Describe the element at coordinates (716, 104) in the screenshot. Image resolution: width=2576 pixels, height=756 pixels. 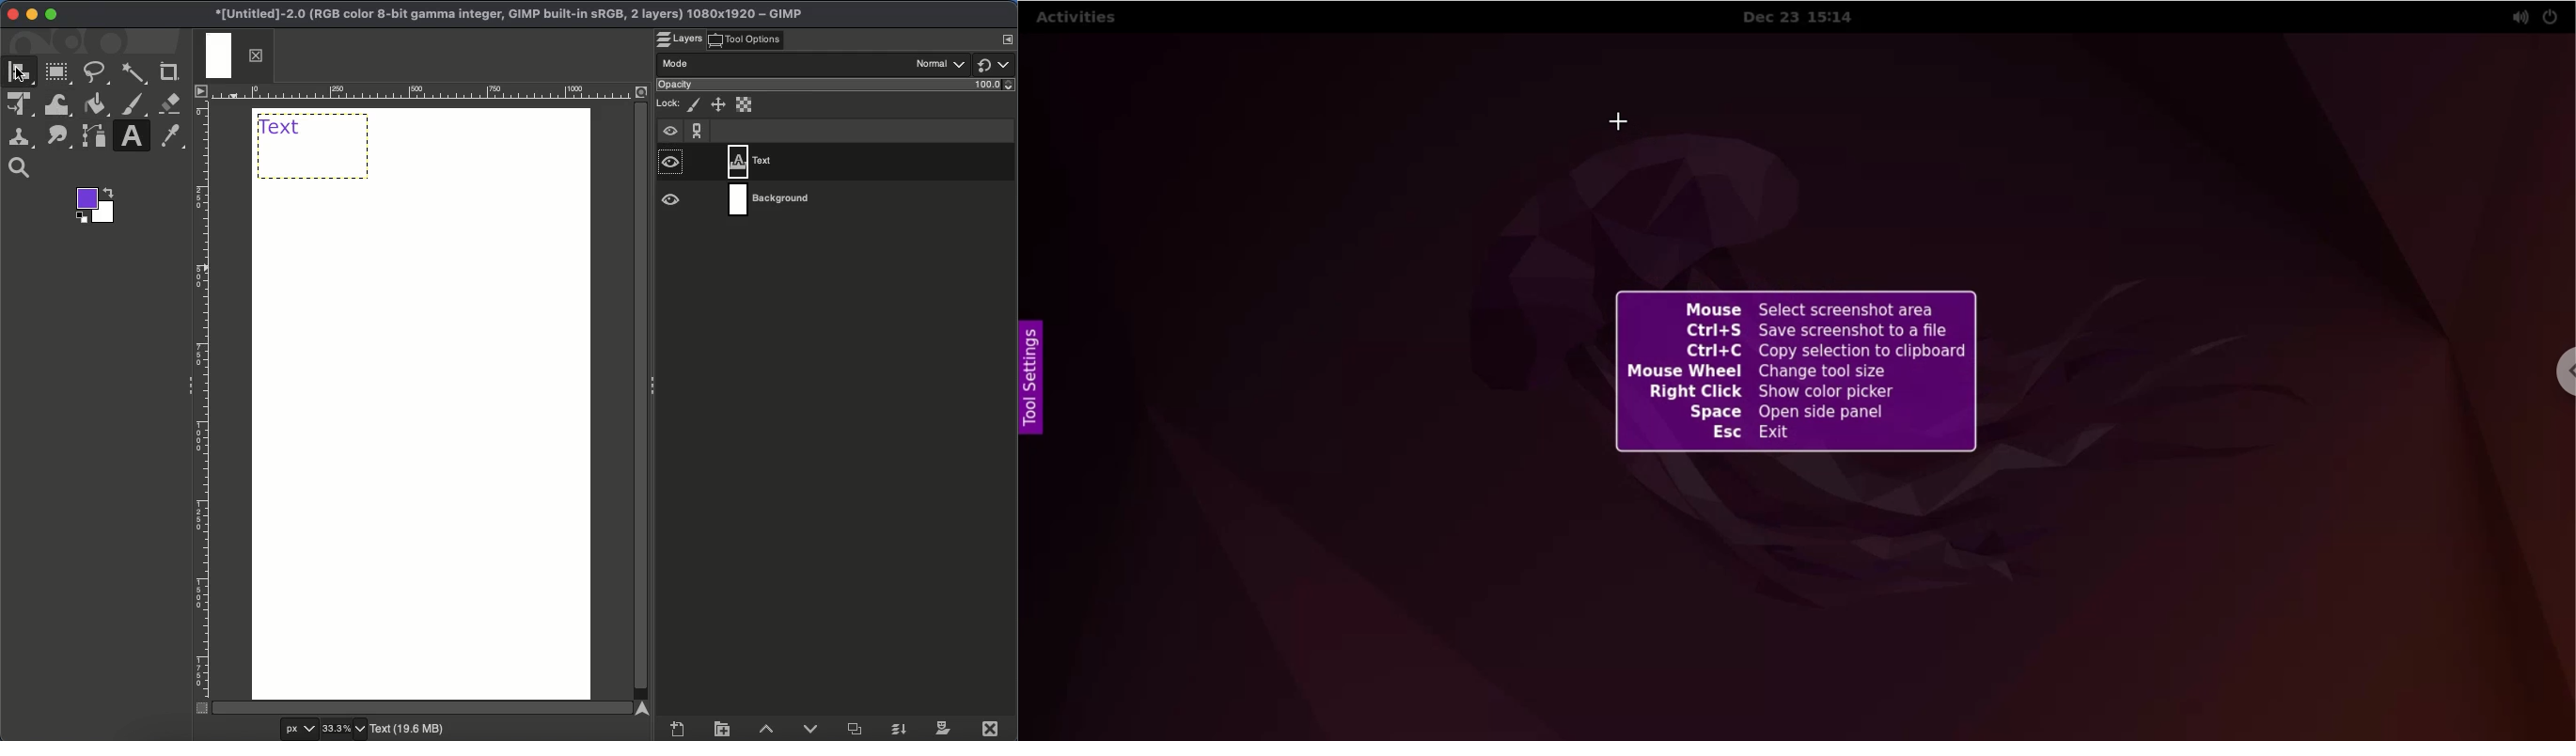
I see `Position and size` at that location.